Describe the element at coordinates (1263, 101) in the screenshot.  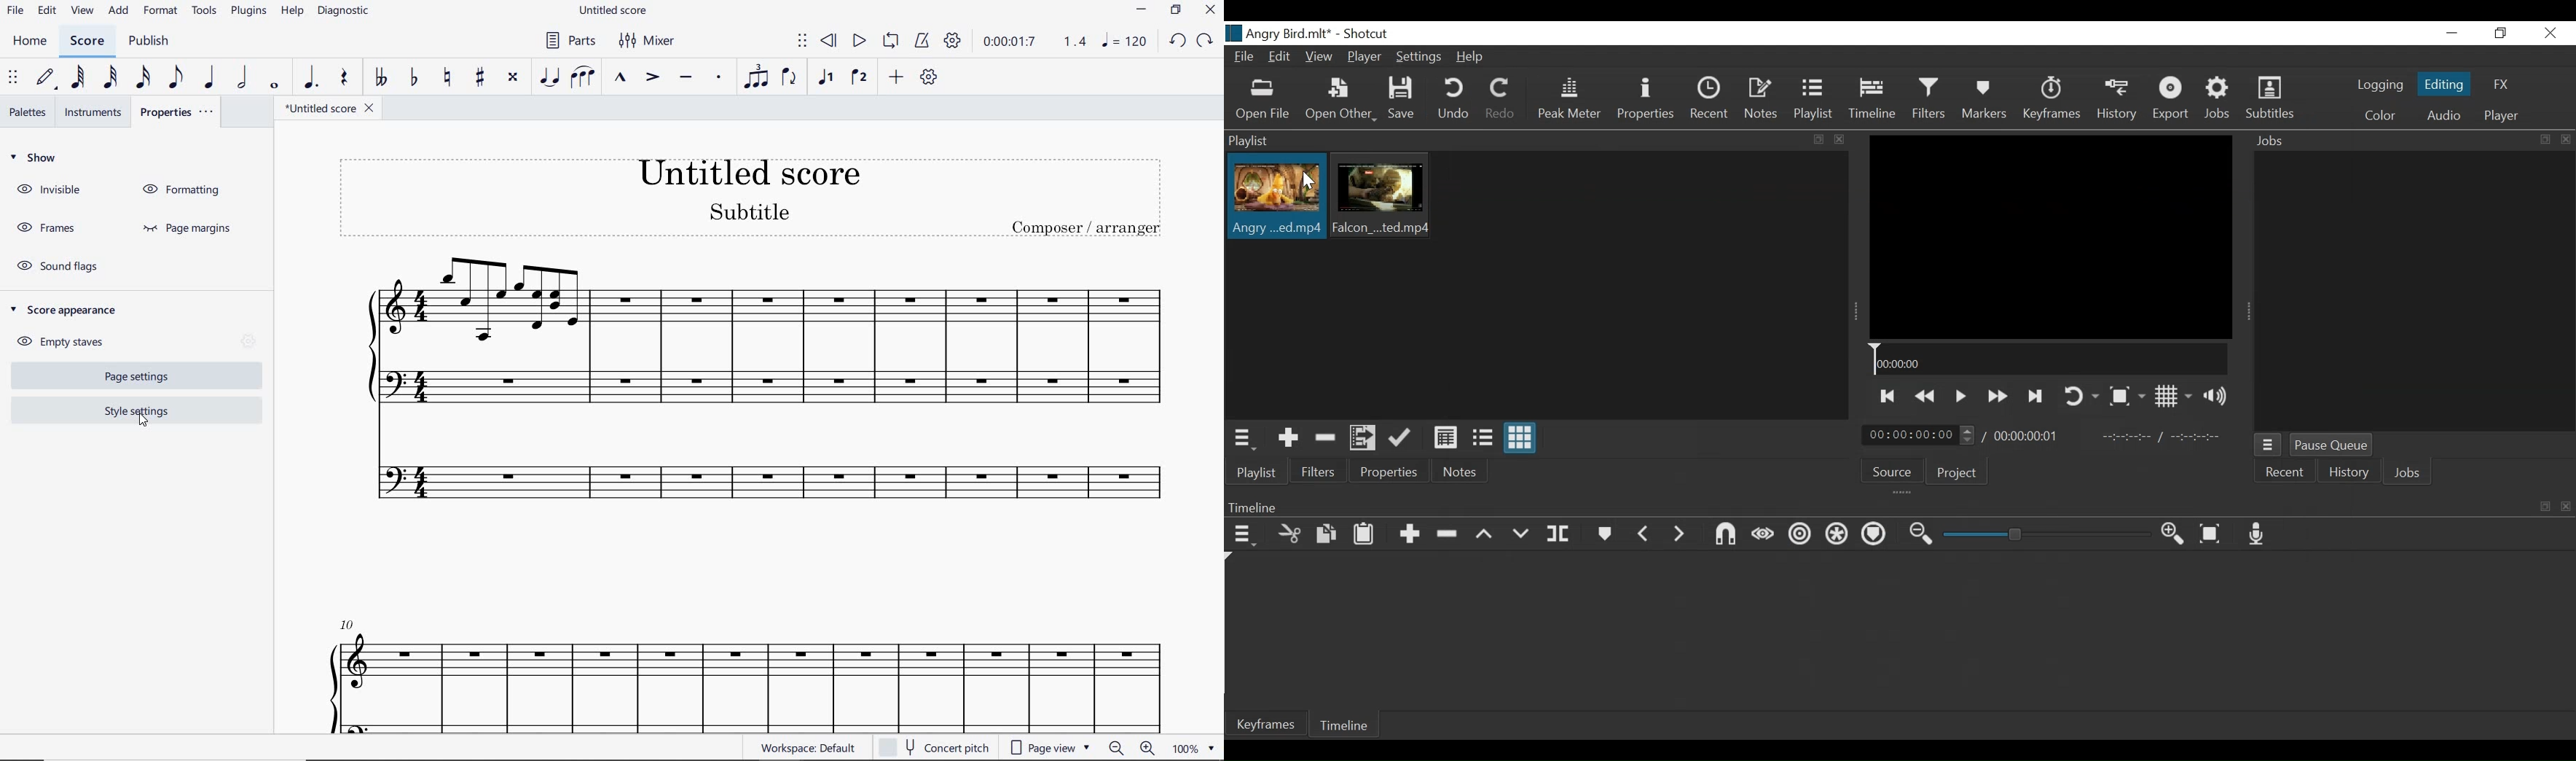
I see `Open Other File` at that location.